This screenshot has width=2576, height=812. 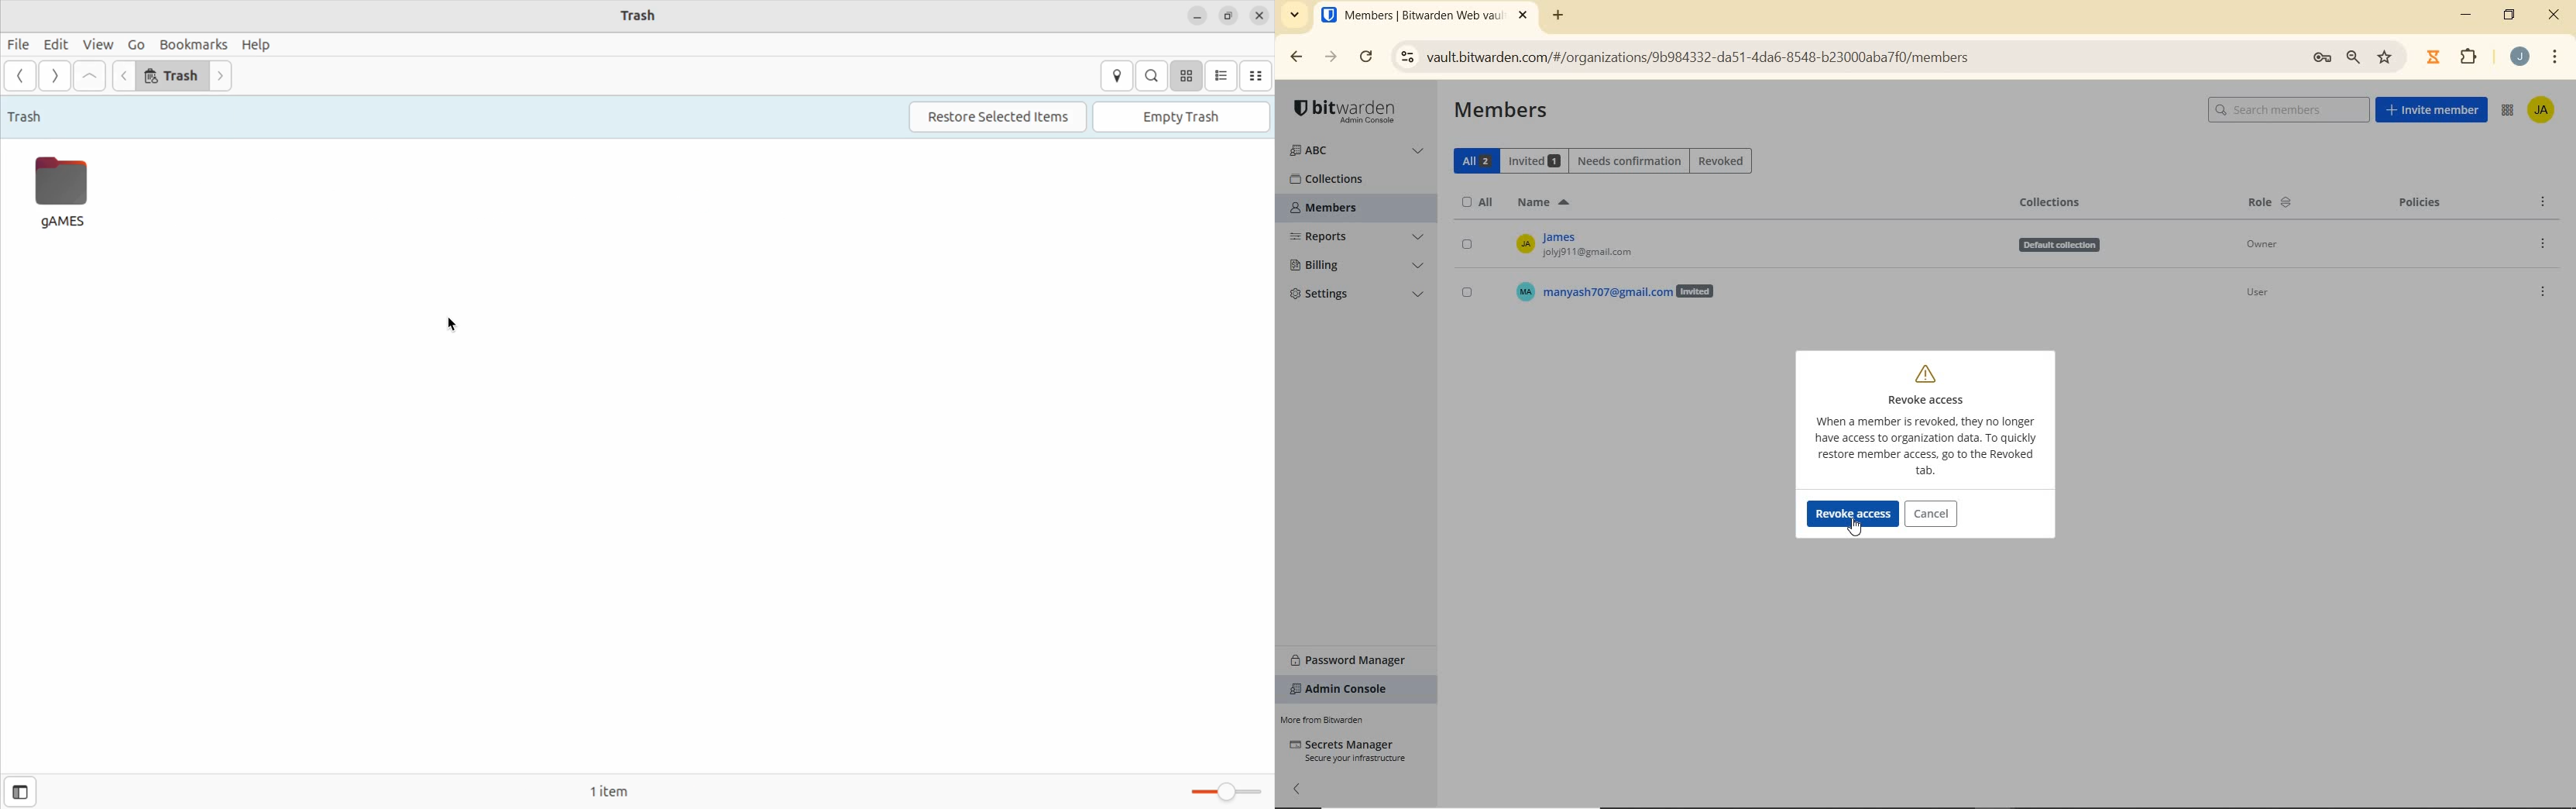 What do you see at coordinates (1297, 57) in the screenshot?
I see `BACK` at bounding box center [1297, 57].